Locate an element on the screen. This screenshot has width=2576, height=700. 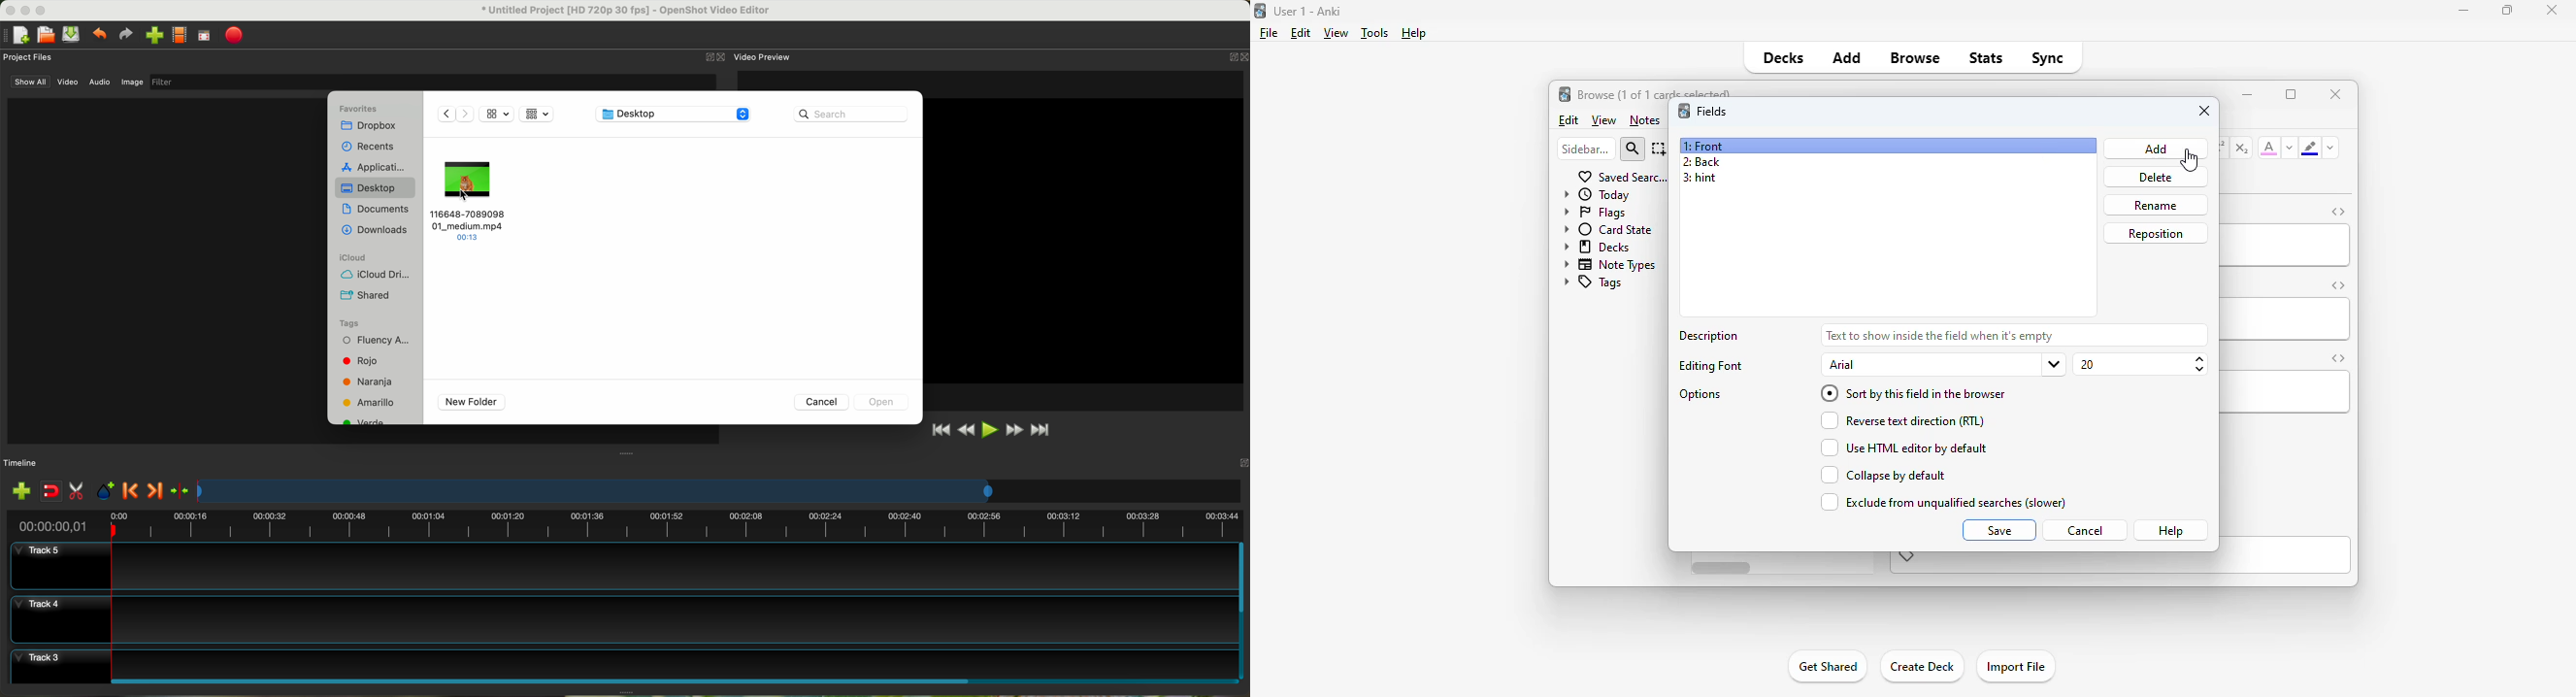
close is located at coordinates (2552, 10).